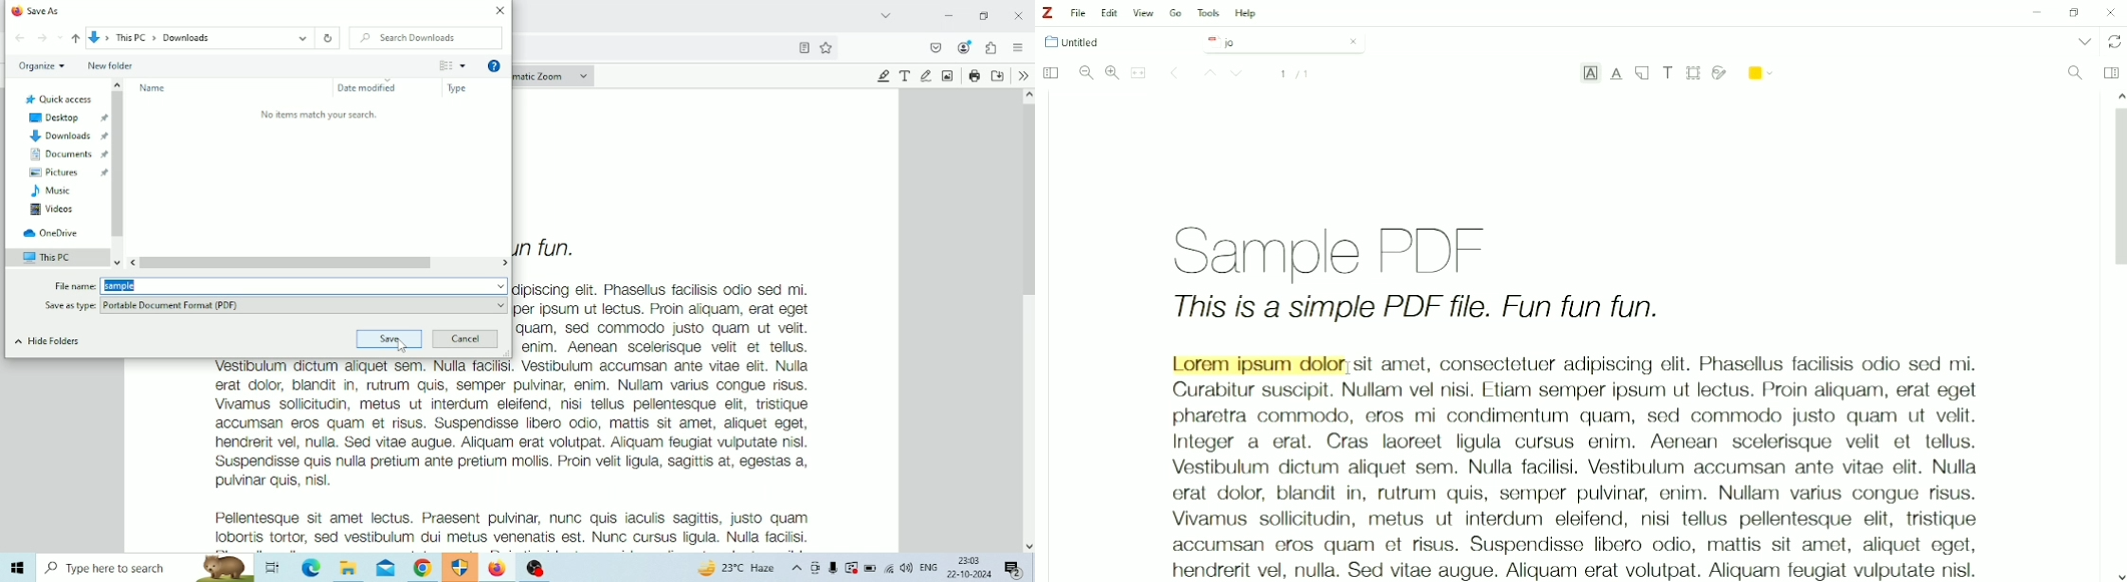 The width and height of the screenshot is (2128, 588). Describe the element at coordinates (1208, 13) in the screenshot. I see `Tools` at that location.